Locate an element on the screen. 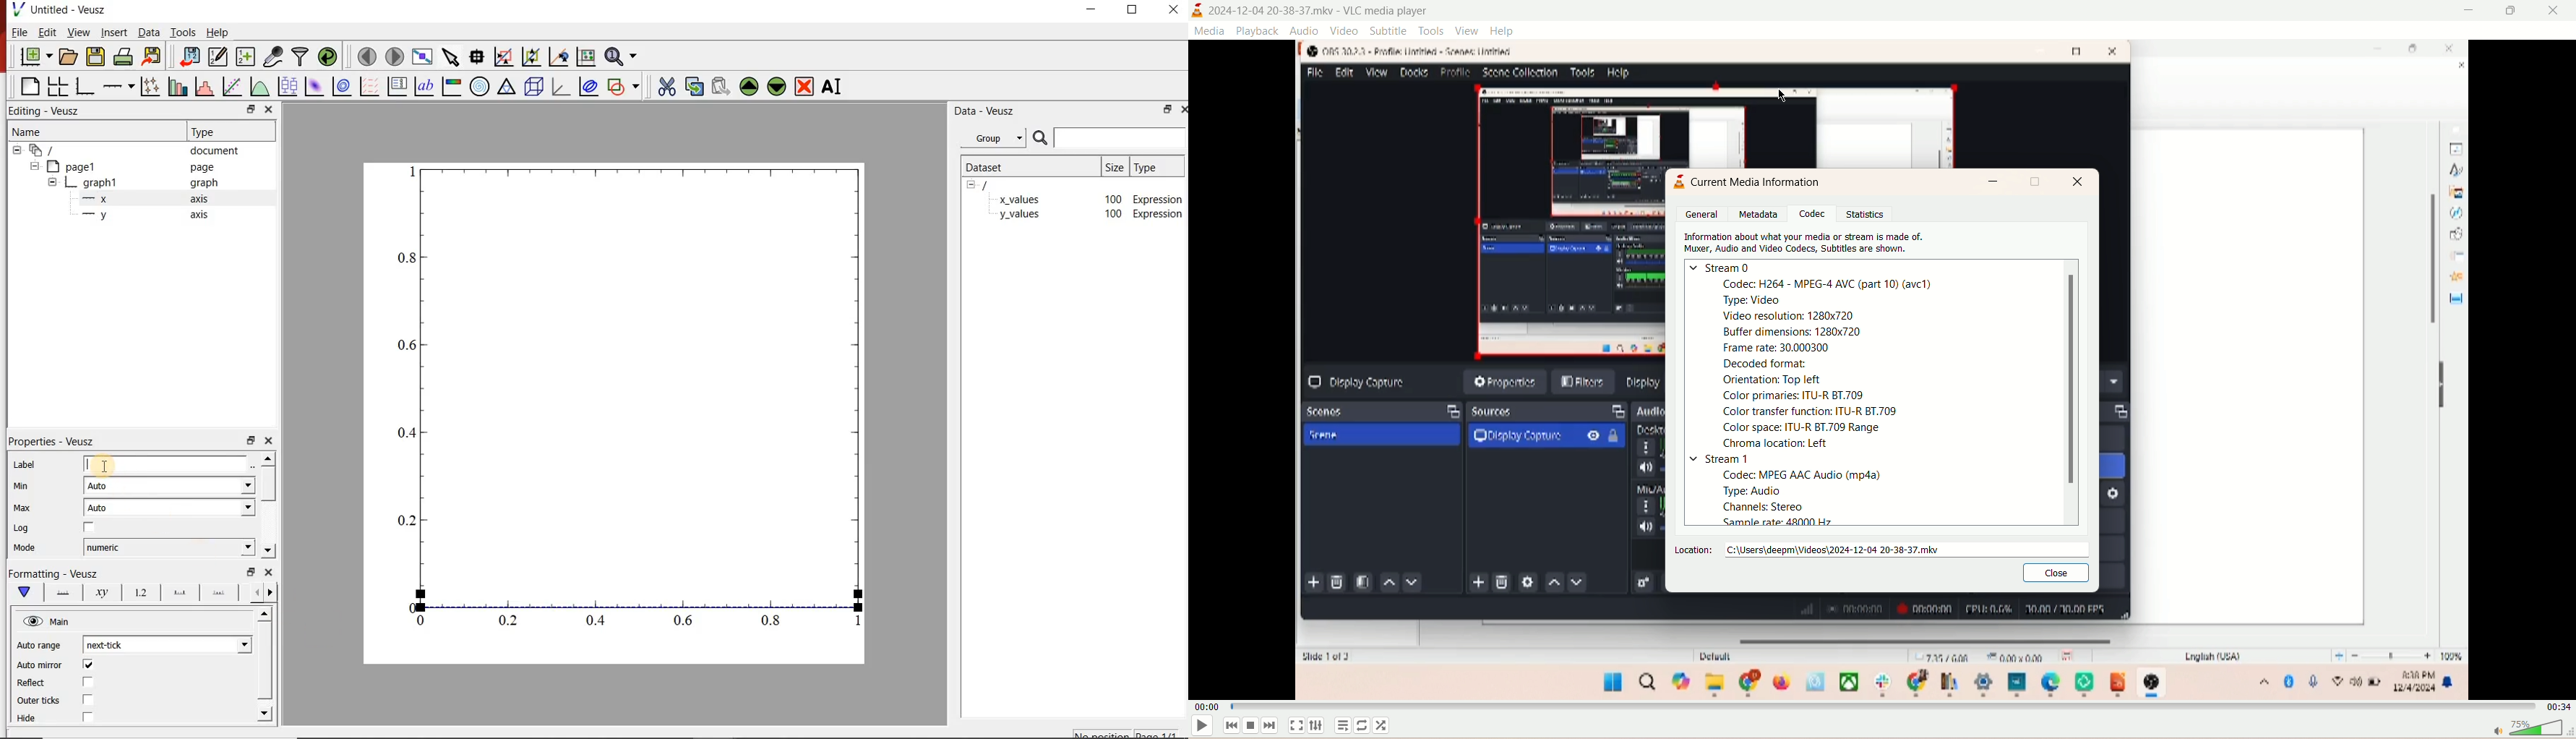 This screenshot has width=2576, height=756. data-veusz is located at coordinates (986, 113).